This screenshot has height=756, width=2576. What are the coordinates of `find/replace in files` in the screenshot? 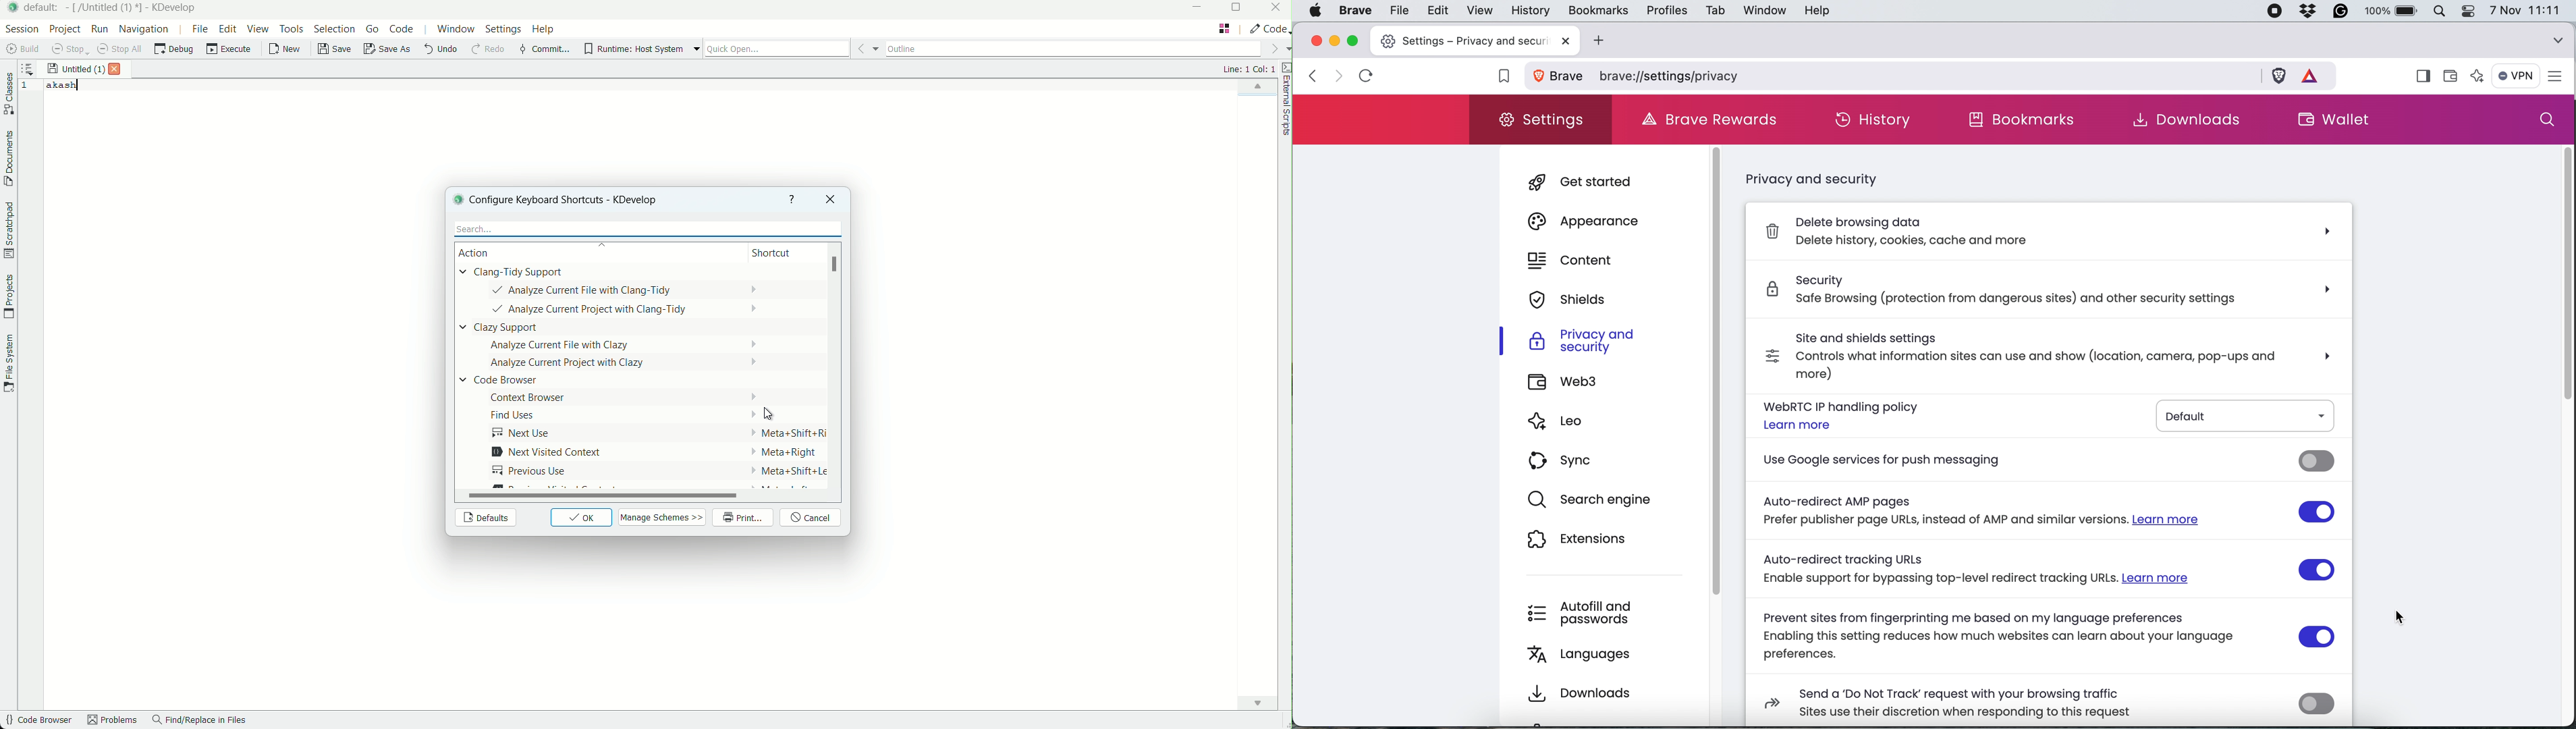 It's located at (200, 721).